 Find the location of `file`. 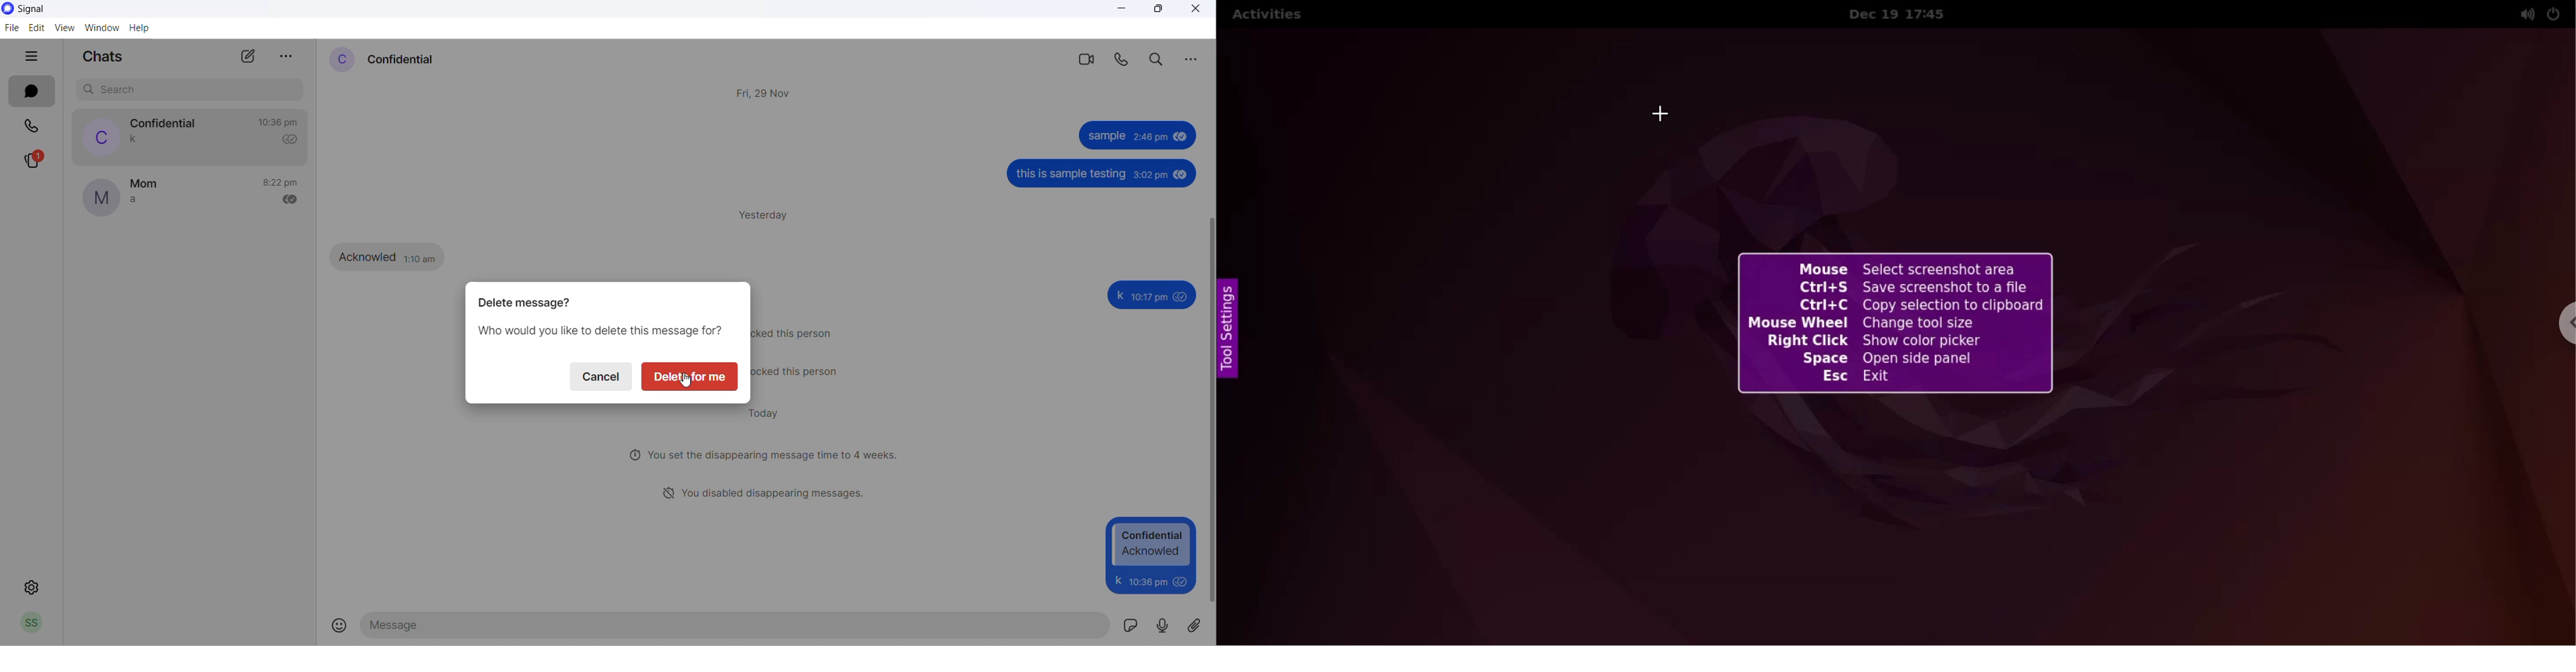

file is located at coordinates (13, 28).